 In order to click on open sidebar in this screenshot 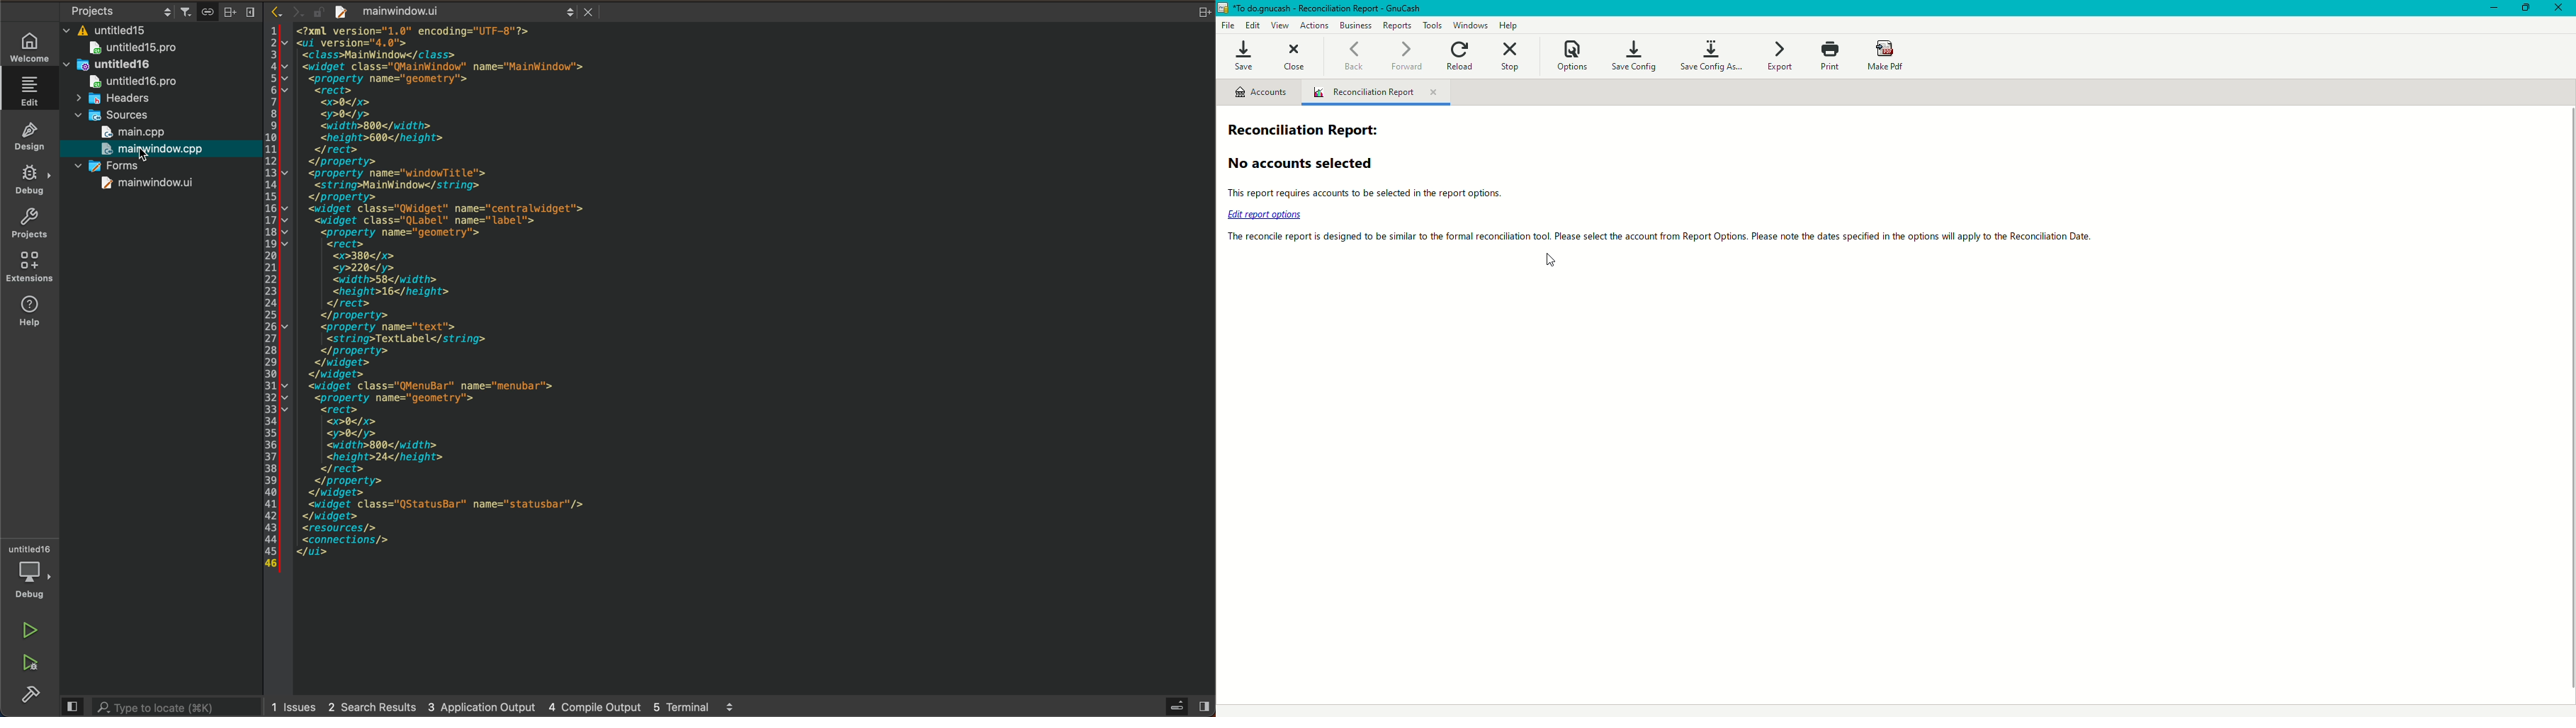, I will do `click(1180, 706)`.